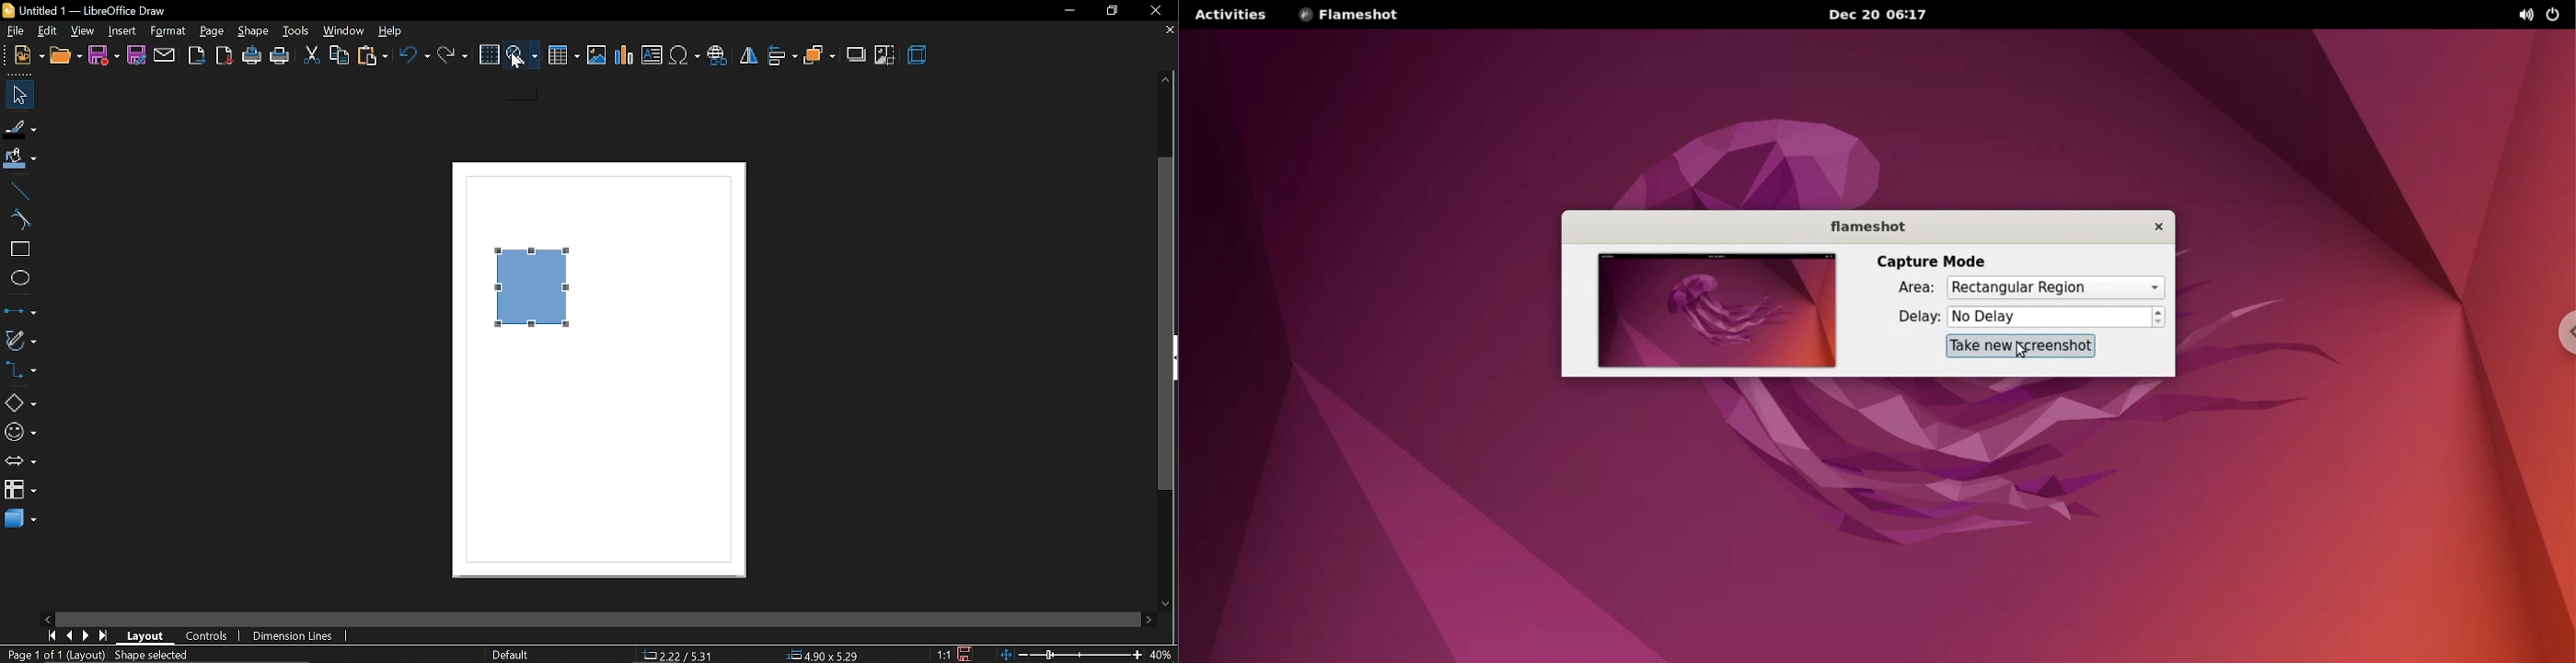 The height and width of the screenshot is (672, 2576). I want to click on co-ordinate, so click(678, 656).